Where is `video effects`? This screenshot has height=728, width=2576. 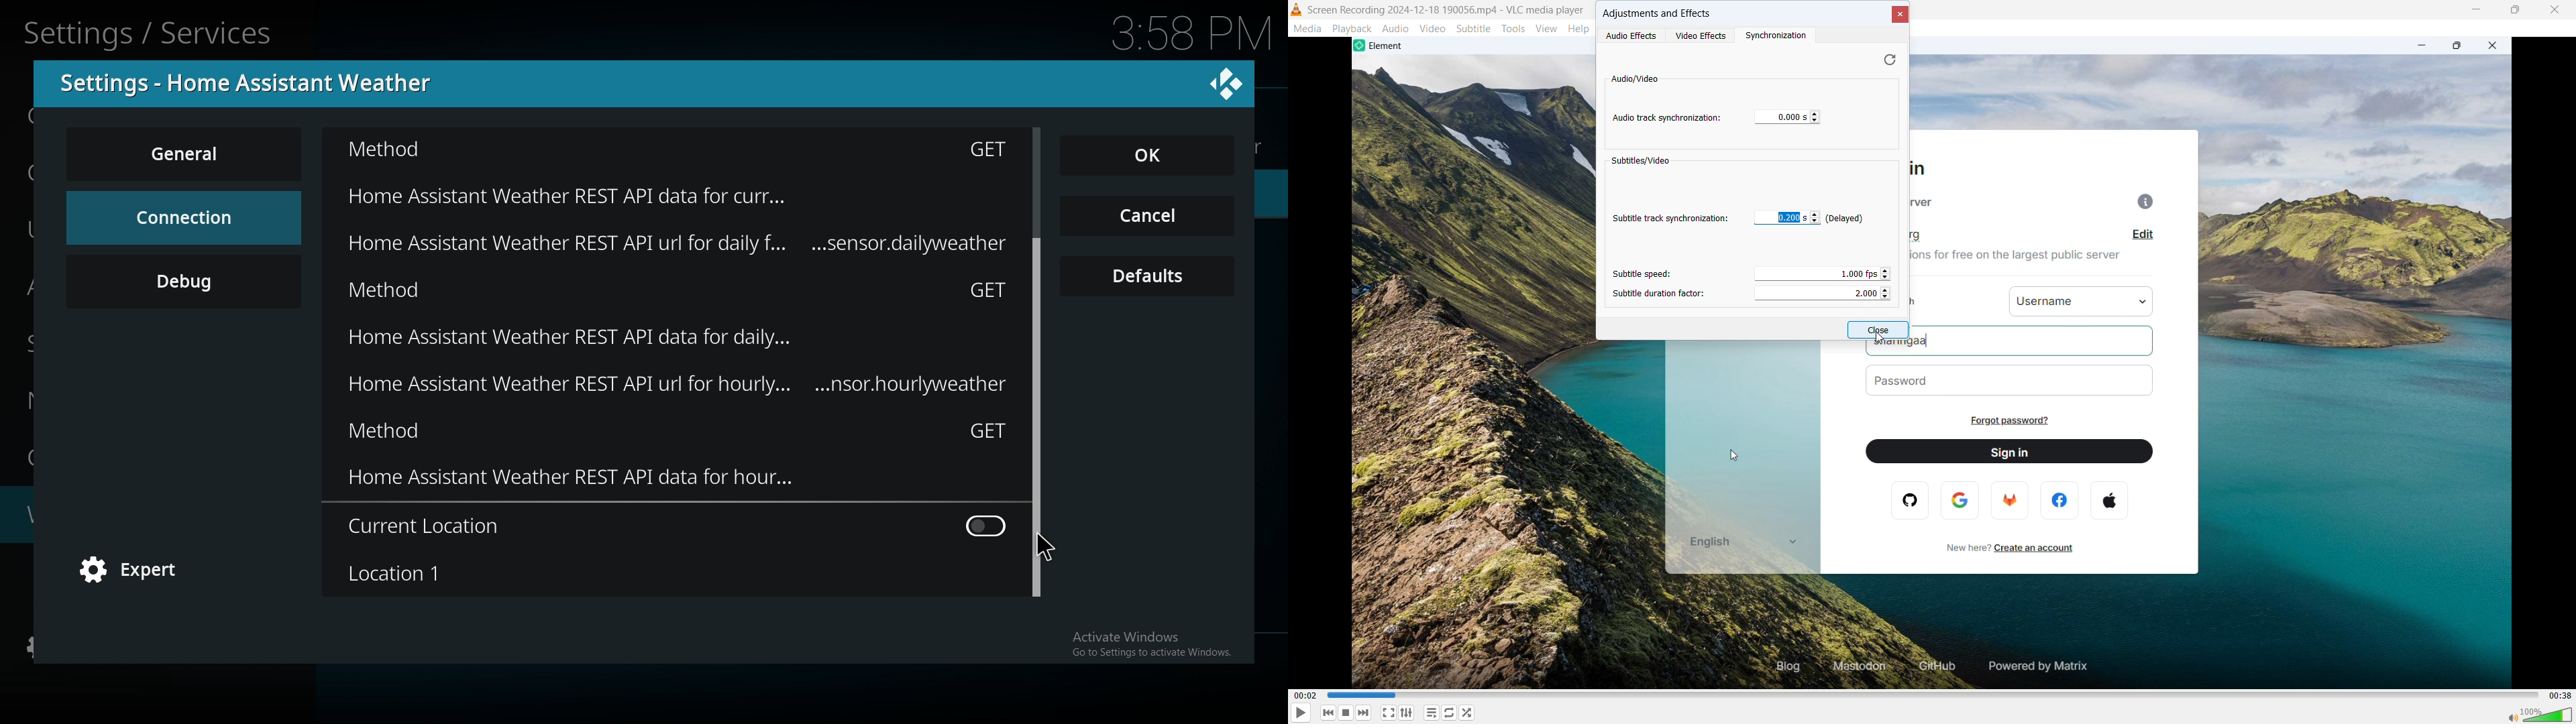
video effects is located at coordinates (1701, 36).